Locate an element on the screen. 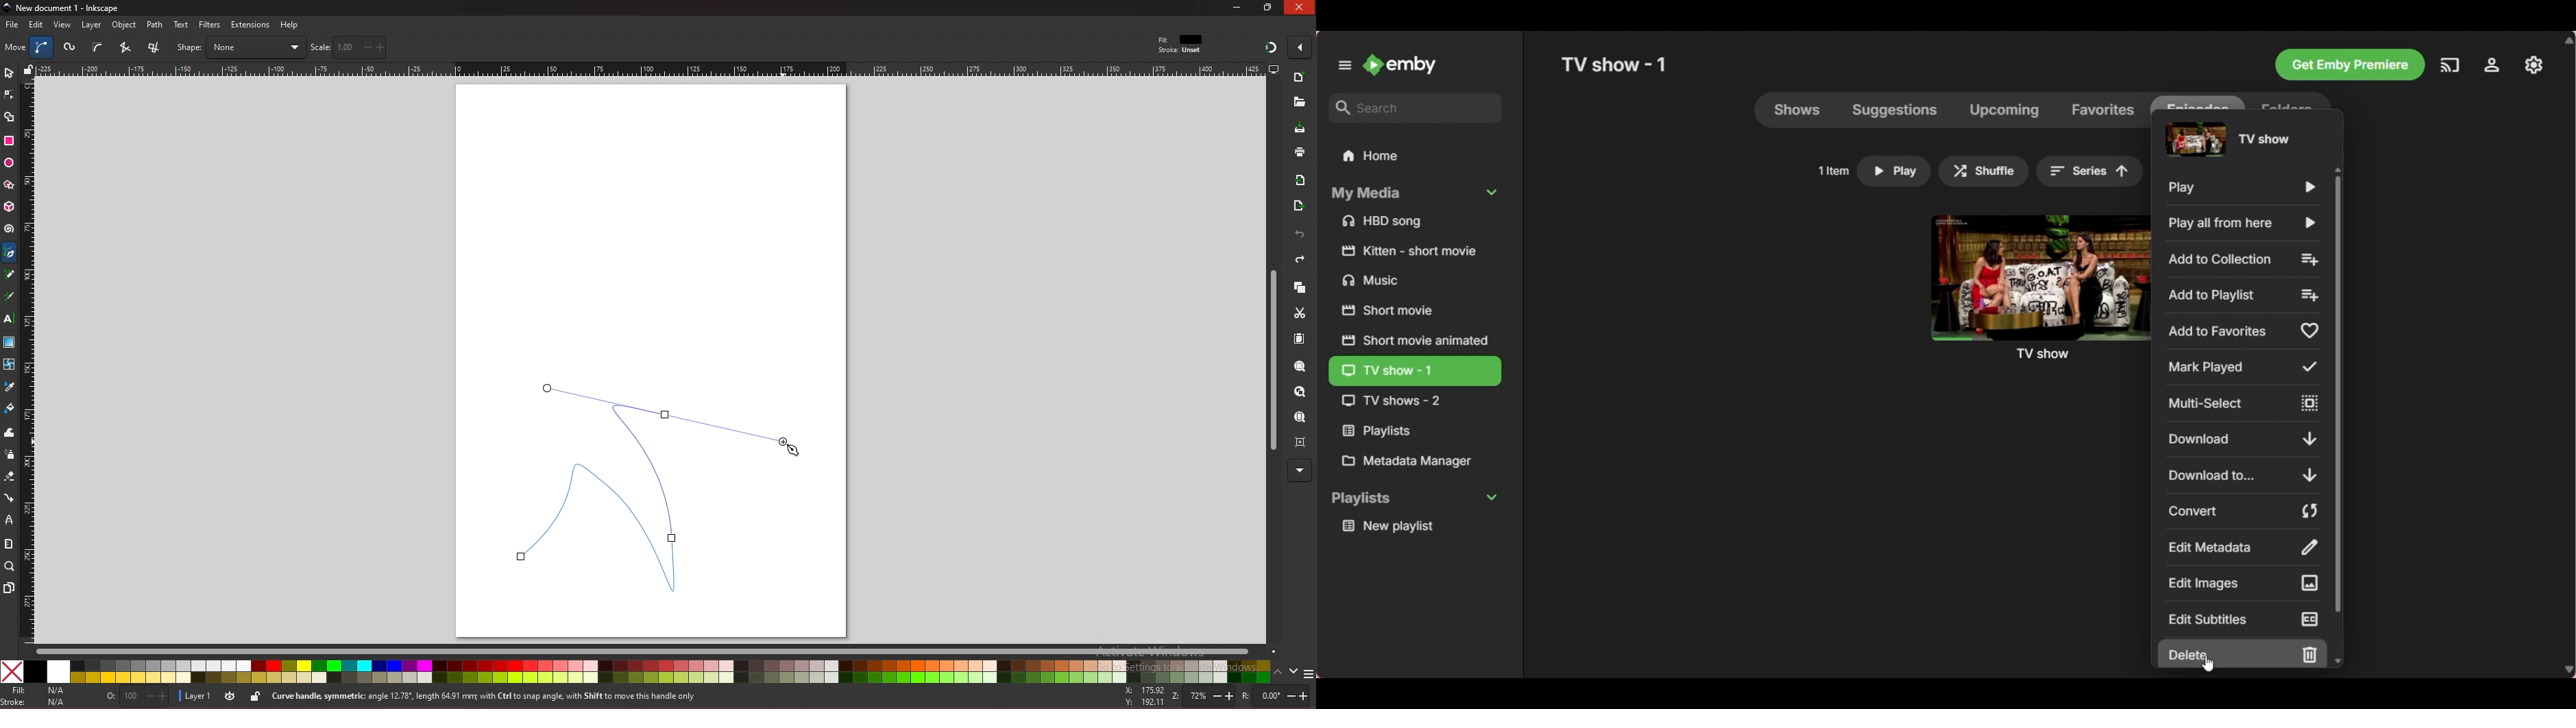 The image size is (2576, 728). new is located at coordinates (1298, 102).